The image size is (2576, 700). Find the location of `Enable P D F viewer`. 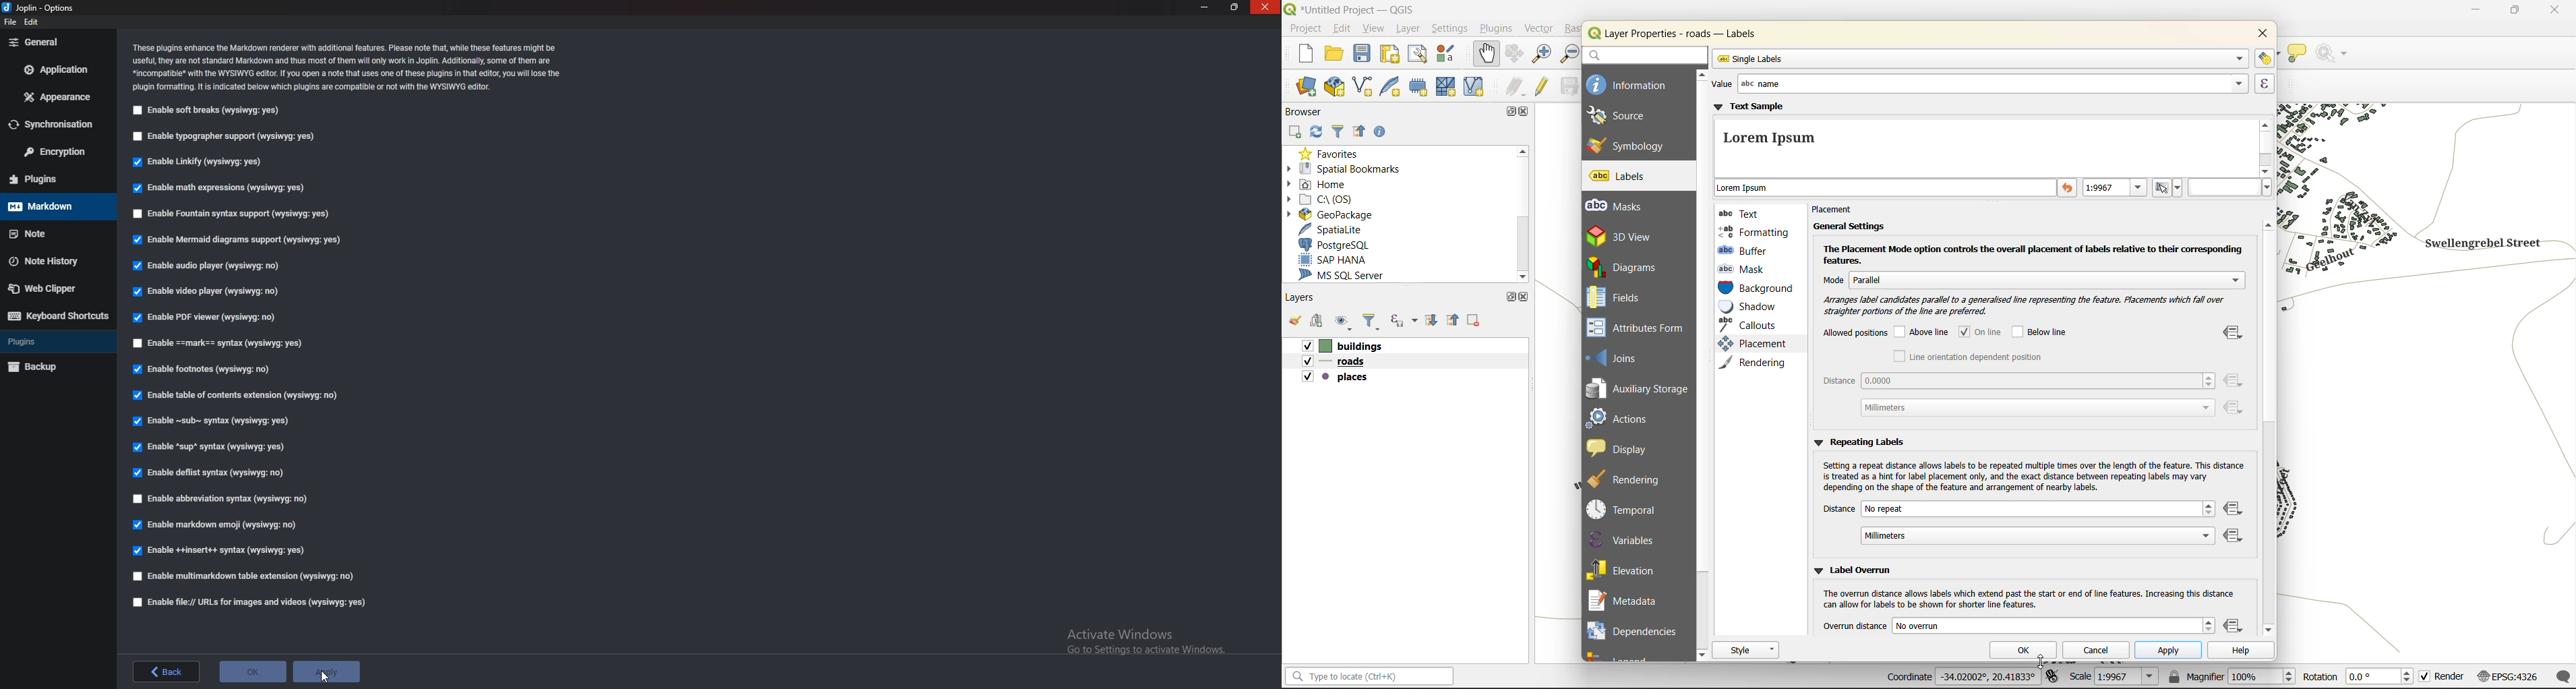

Enable P D F viewer is located at coordinates (208, 316).